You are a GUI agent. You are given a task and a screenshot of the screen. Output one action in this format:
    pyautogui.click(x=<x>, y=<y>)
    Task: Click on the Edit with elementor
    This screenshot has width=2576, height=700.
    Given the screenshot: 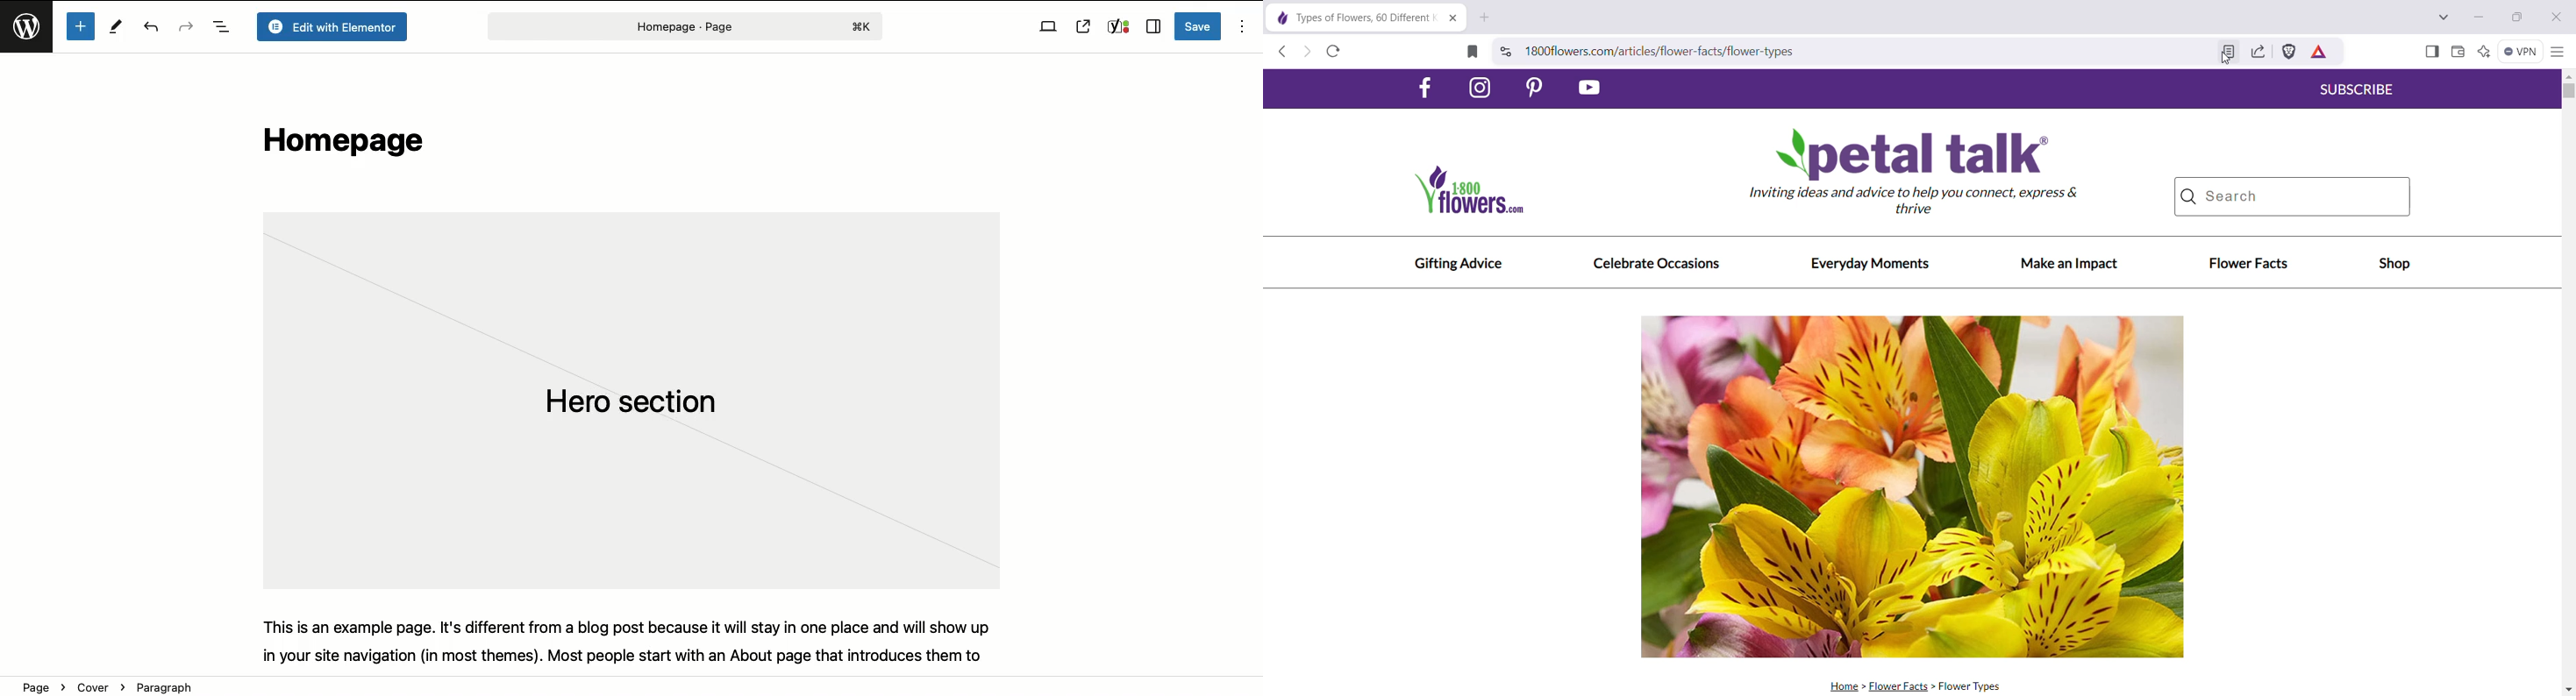 What is the action you would take?
    pyautogui.click(x=331, y=27)
    